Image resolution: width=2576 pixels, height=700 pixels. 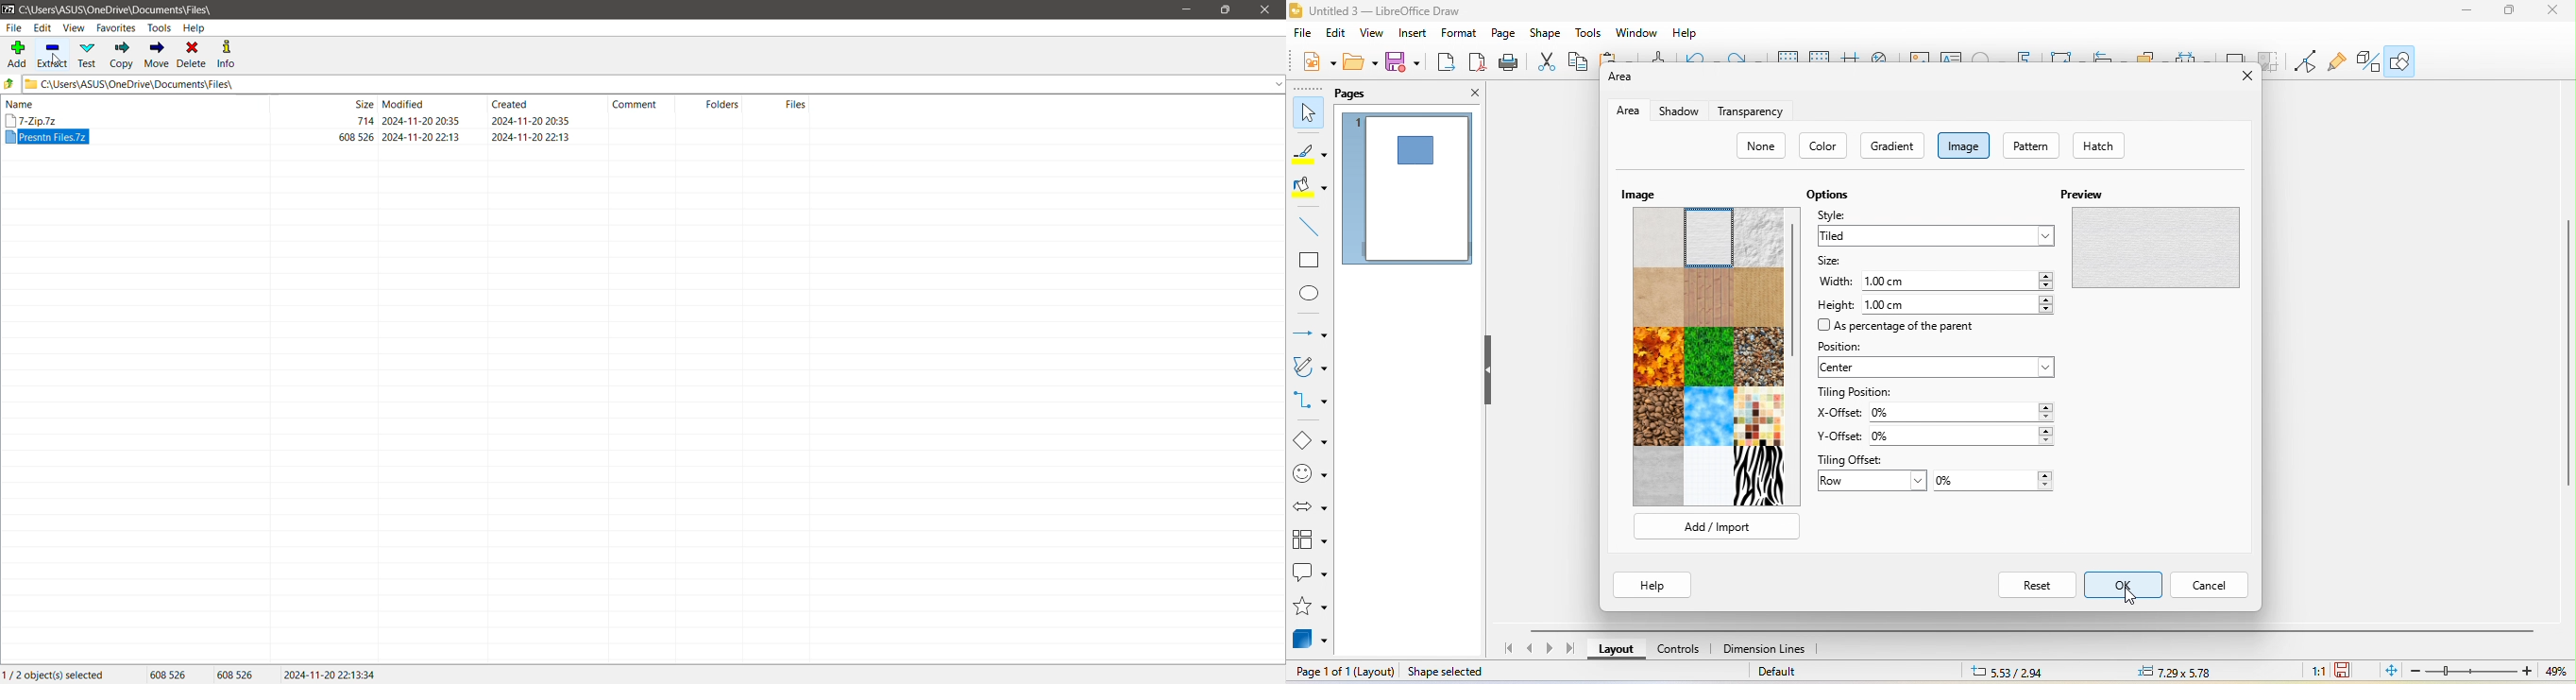 What do you see at coordinates (1415, 35) in the screenshot?
I see `insert` at bounding box center [1415, 35].